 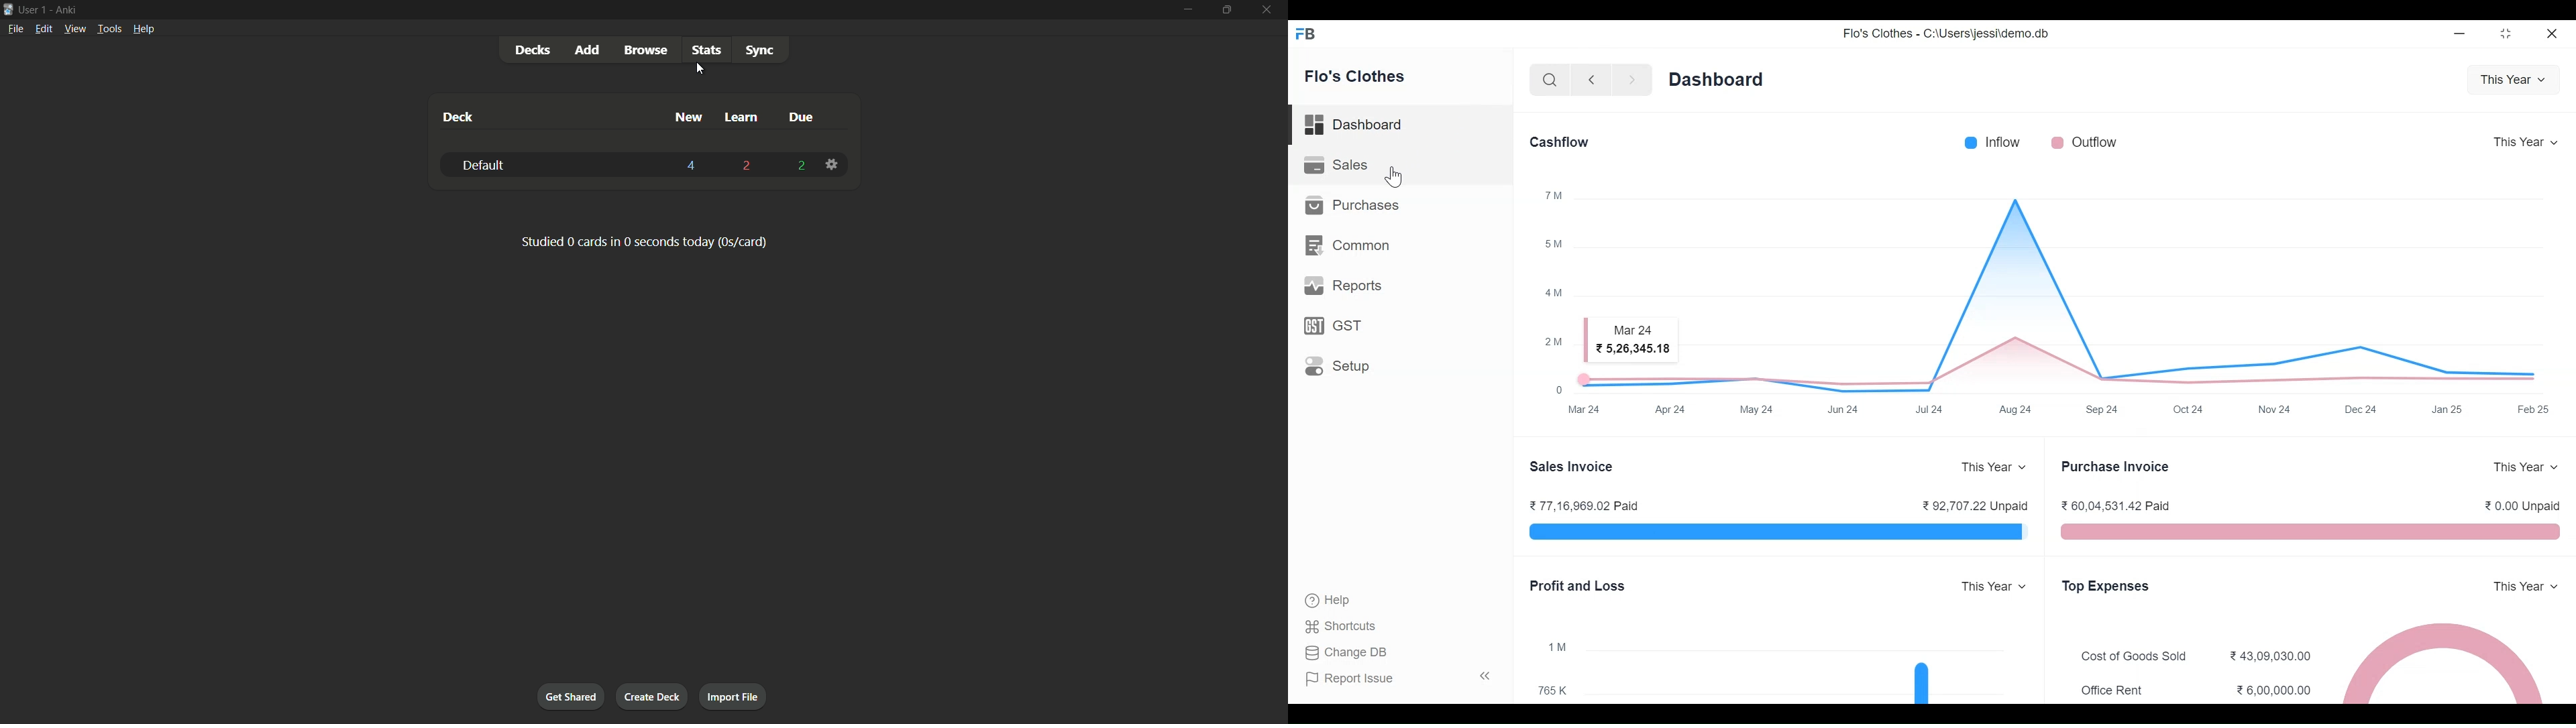 What do you see at coordinates (708, 50) in the screenshot?
I see `stats` at bounding box center [708, 50].